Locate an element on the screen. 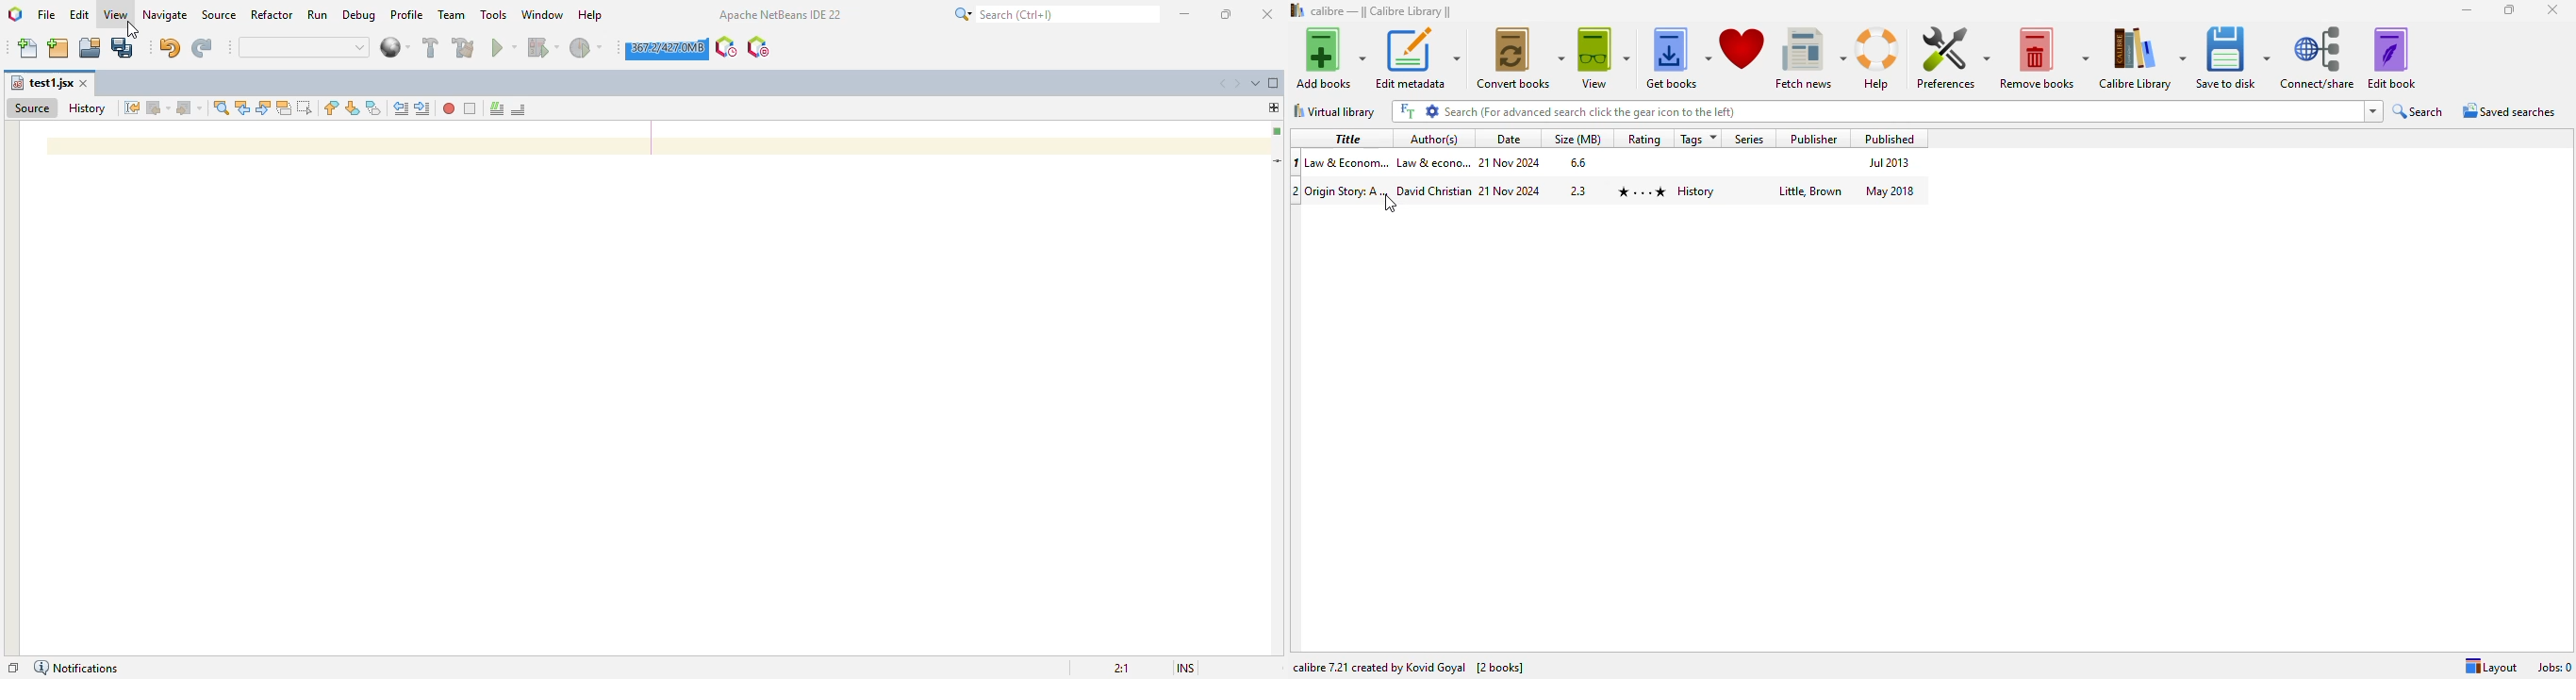 This screenshot has width=2576, height=700. date is located at coordinates (1506, 139).